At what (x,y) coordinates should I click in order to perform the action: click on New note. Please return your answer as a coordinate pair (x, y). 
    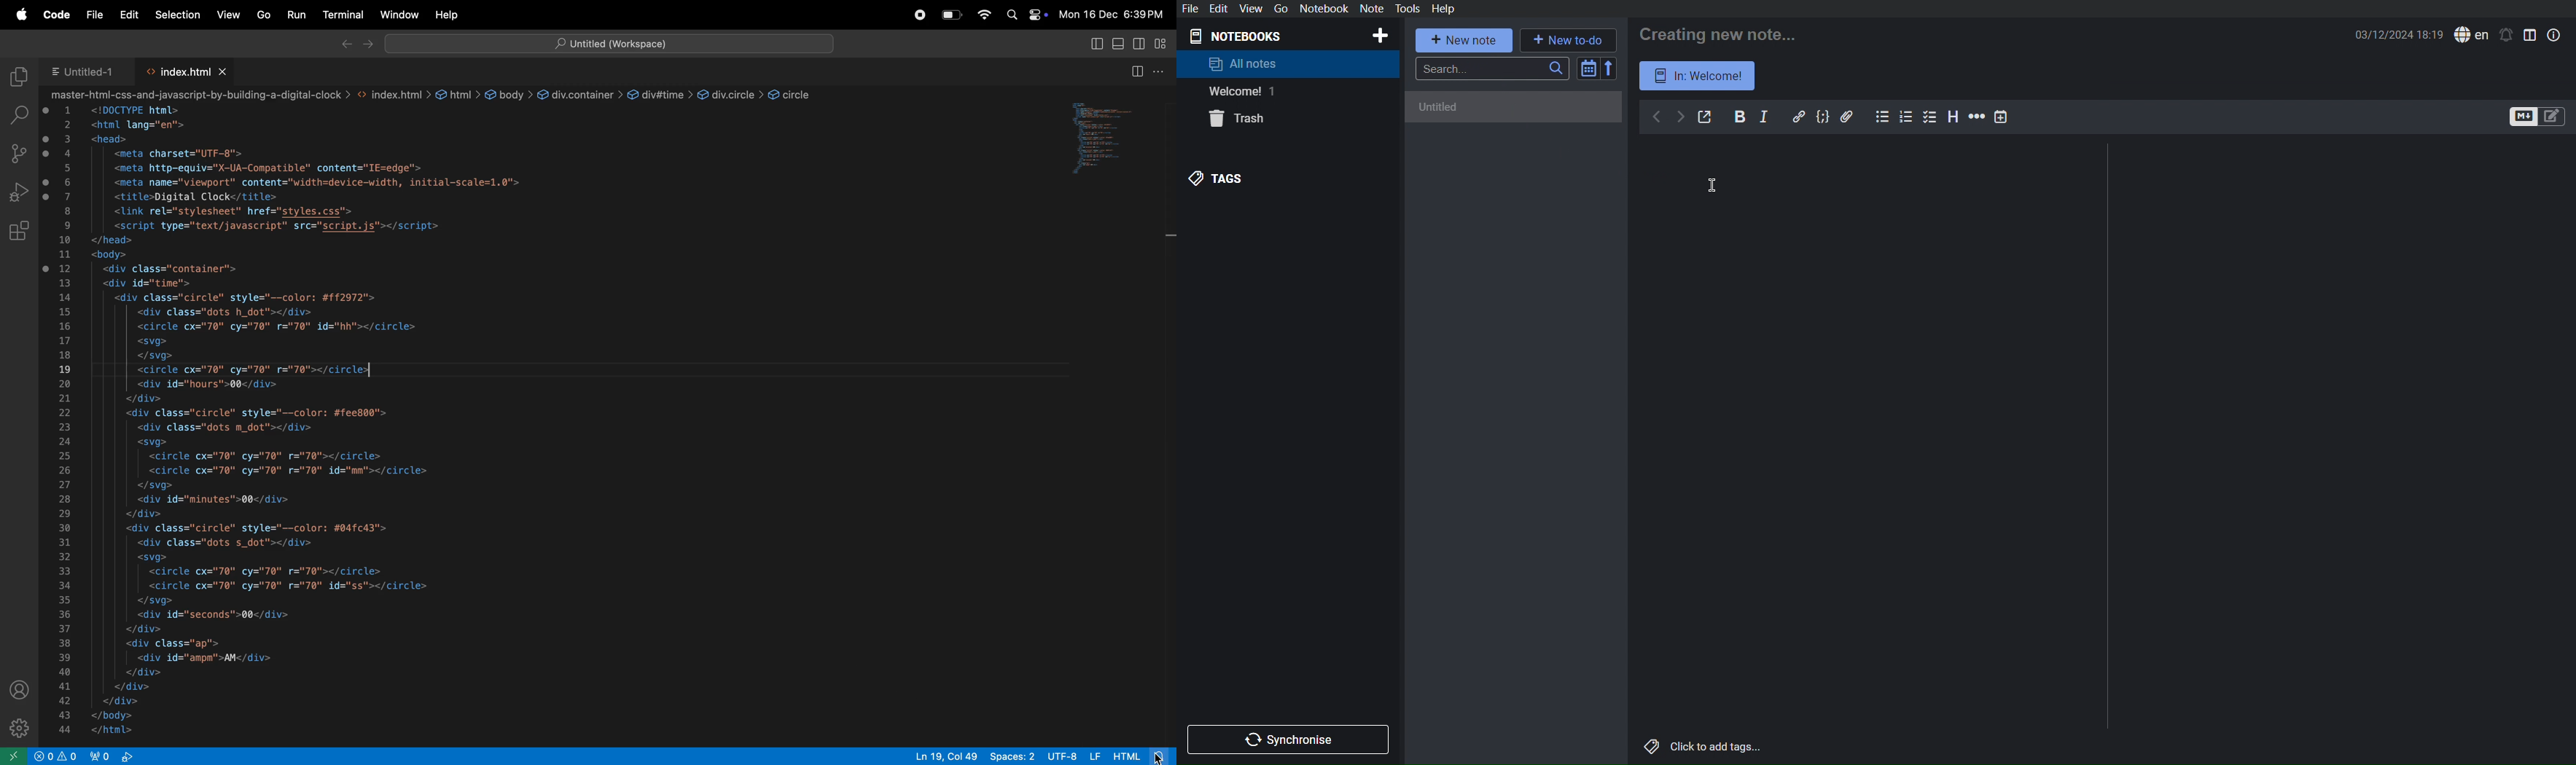
    Looking at the image, I should click on (1465, 40).